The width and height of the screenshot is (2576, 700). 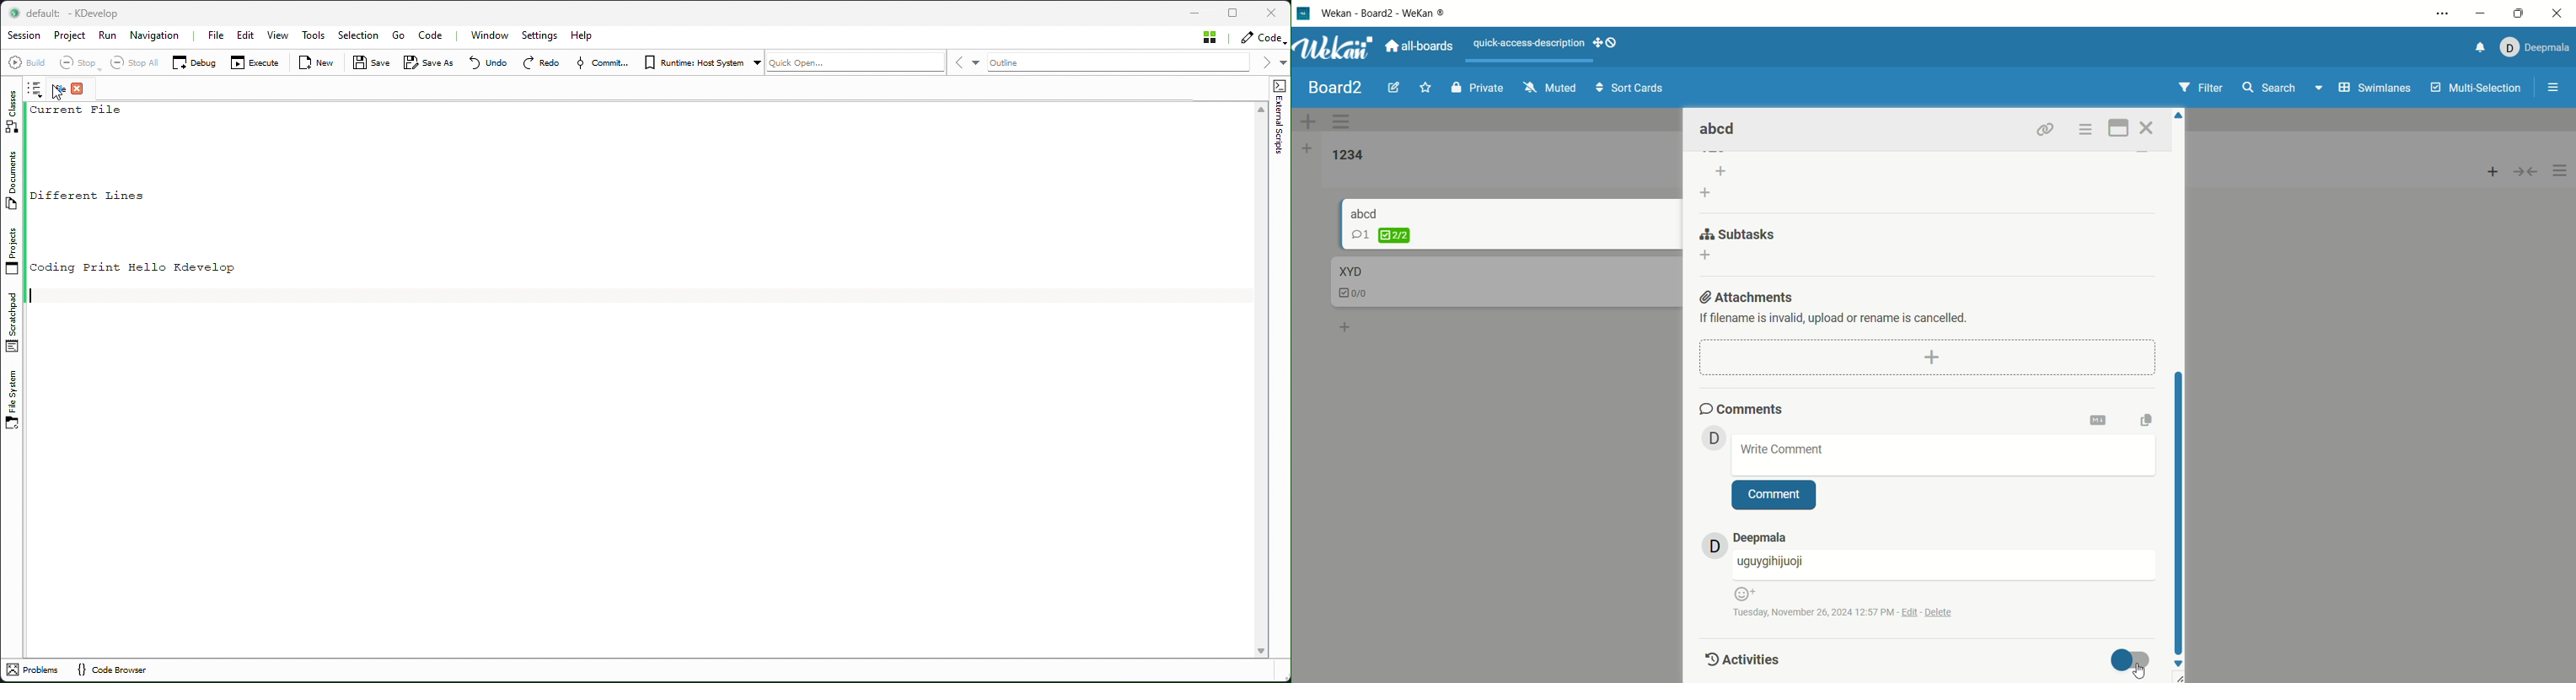 What do you see at coordinates (1715, 545) in the screenshot?
I see `avatar` at bounding box center [1715, 545].